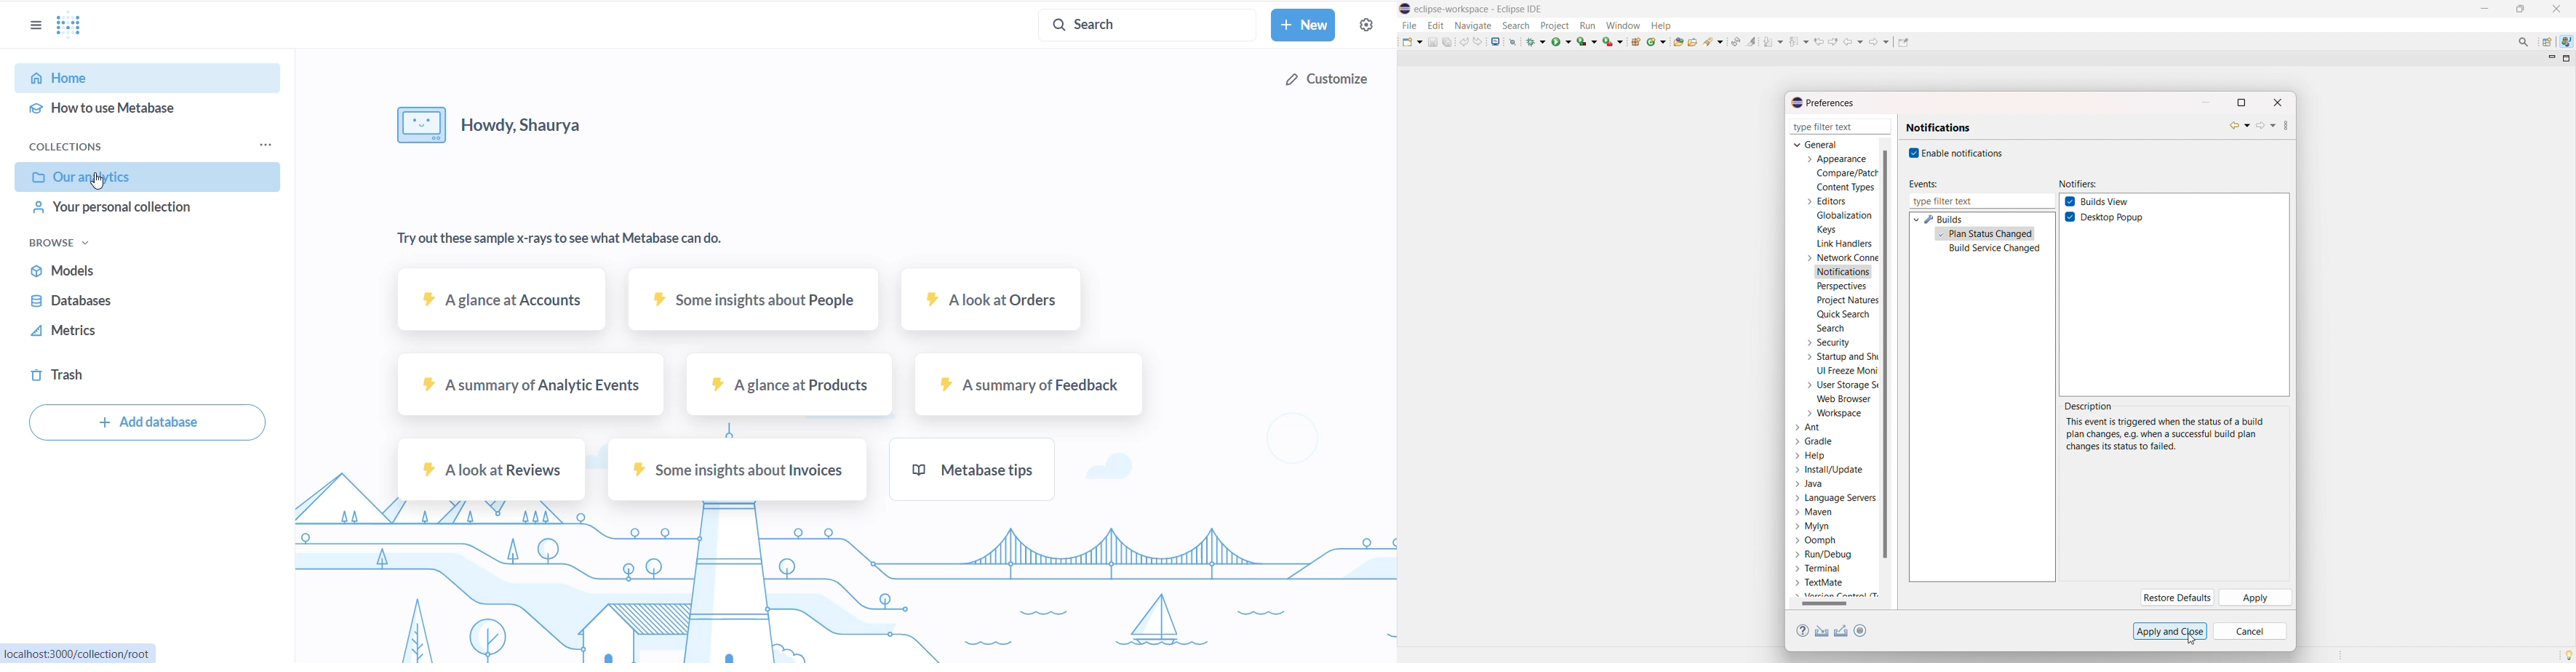 This screenshot has height=672, width=2576. Describe the element at coordinates (1842, 126) in the screenshot. I see `type filter text` at that location.